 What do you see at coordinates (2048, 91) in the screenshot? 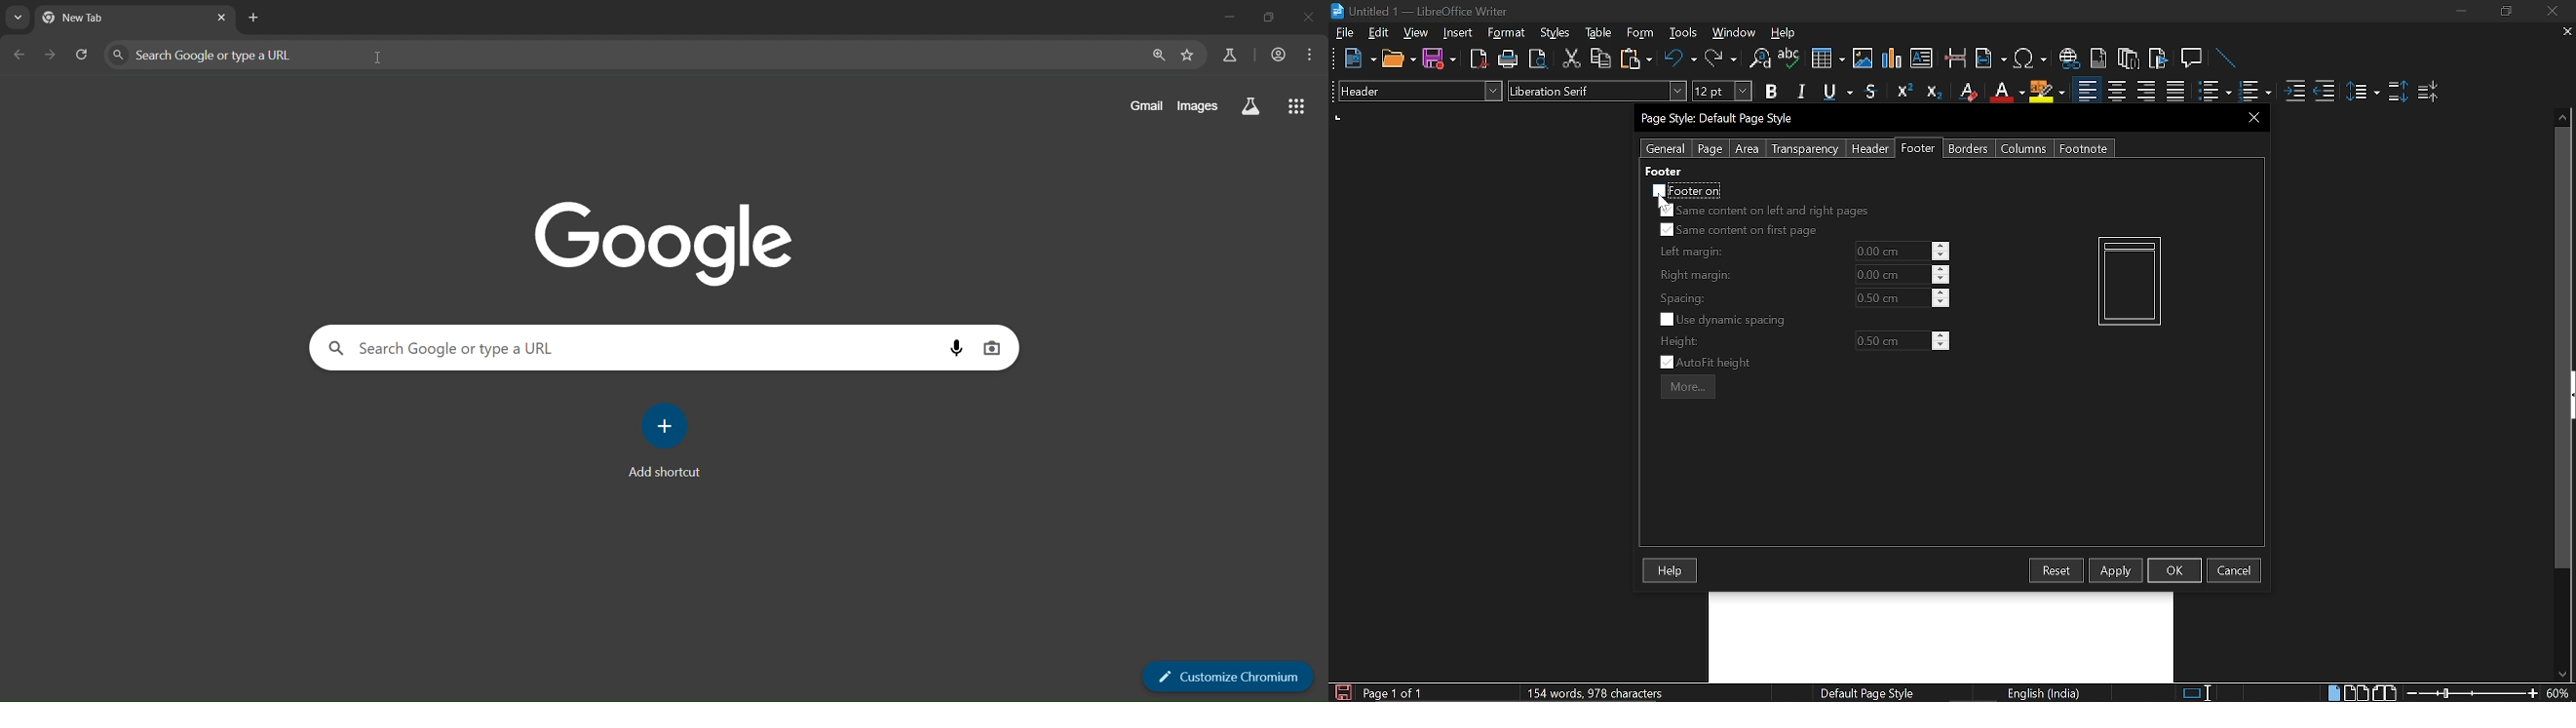
I see `Highlight` at bounding box center [2048, 91].